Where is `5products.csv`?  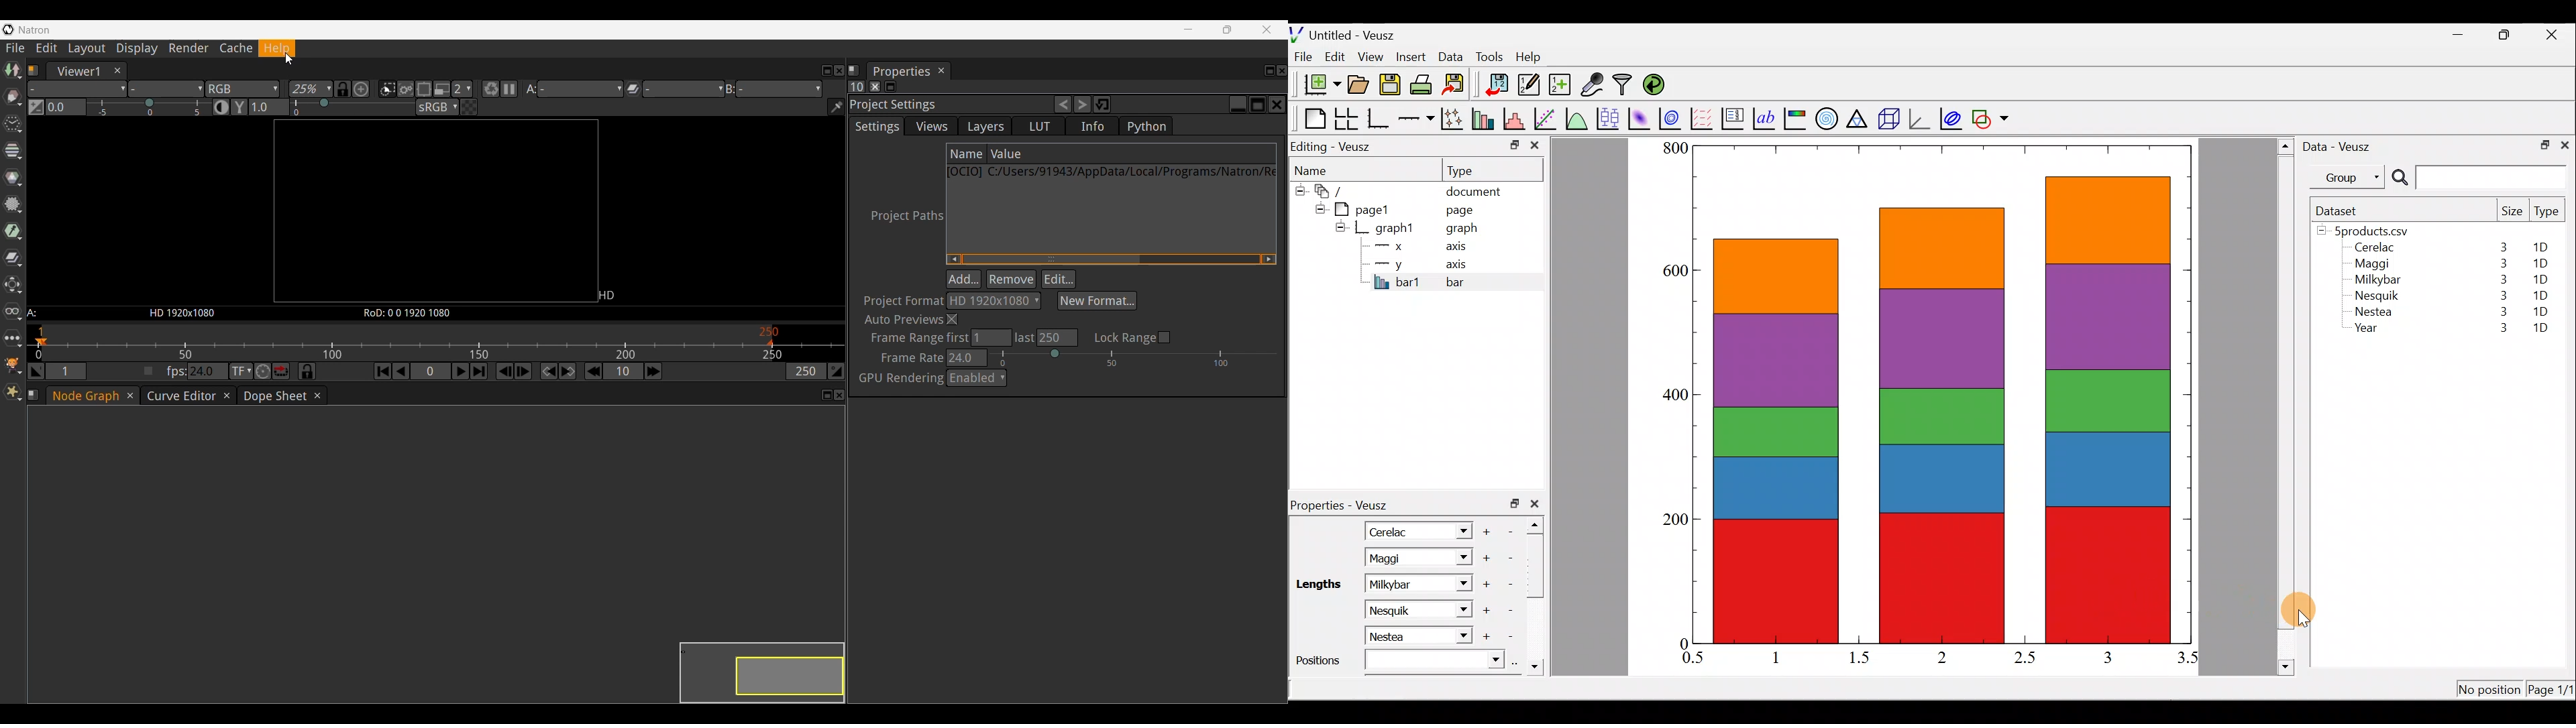
5products.csv is located at coordinates (2370, 230).